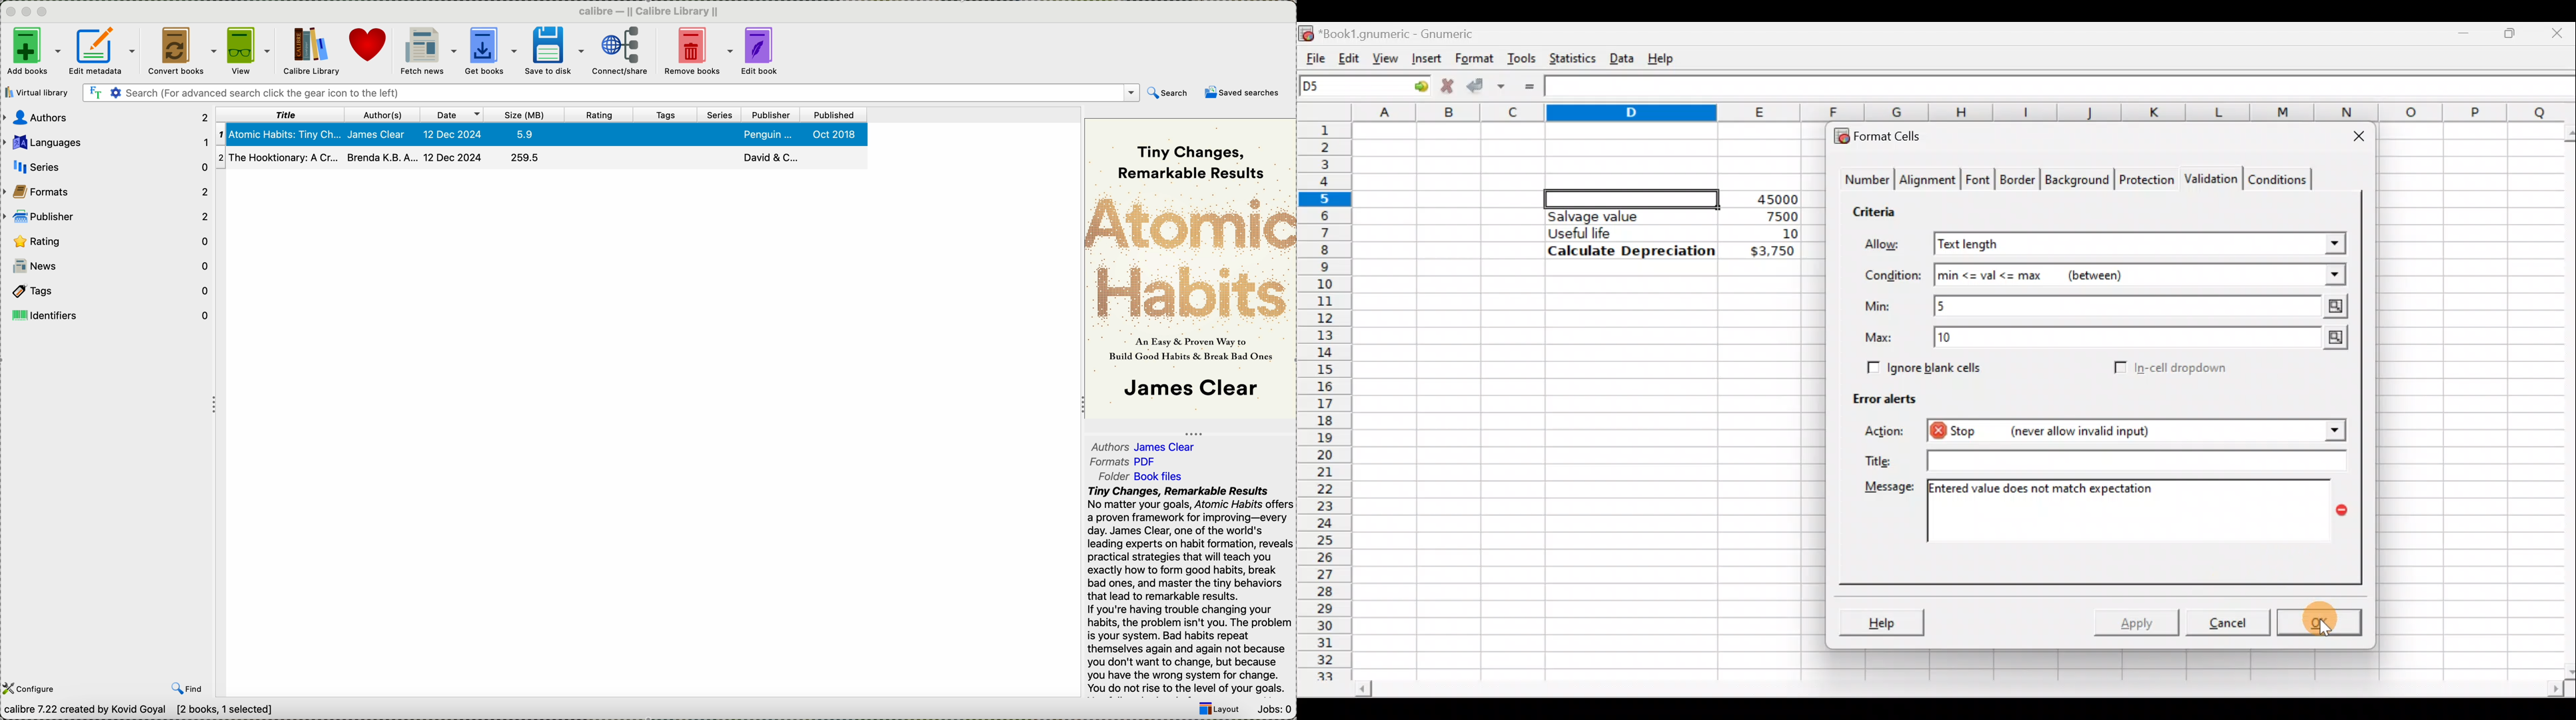 The height and width of the screenshot is (728, 2576). Describe the element at coordinates (1529, 87) in the screenshot. I see `Enter formula` at that location.